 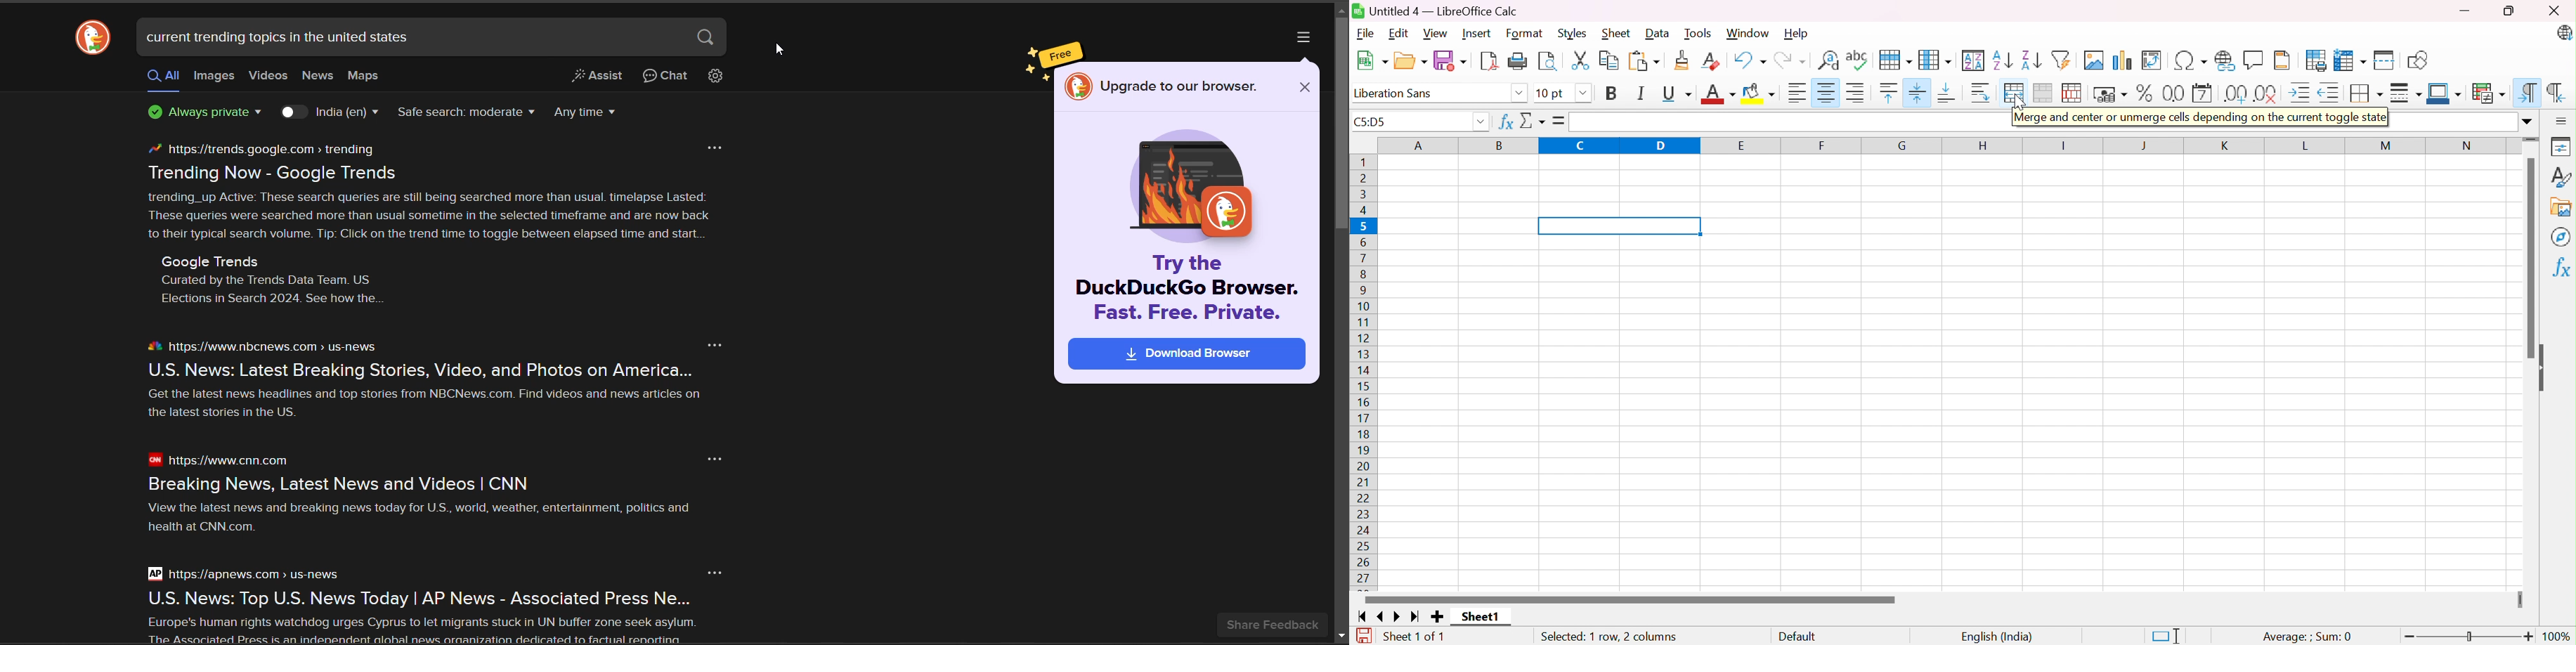 I want to click on Insert Chart, so click(x=2122, y=59).